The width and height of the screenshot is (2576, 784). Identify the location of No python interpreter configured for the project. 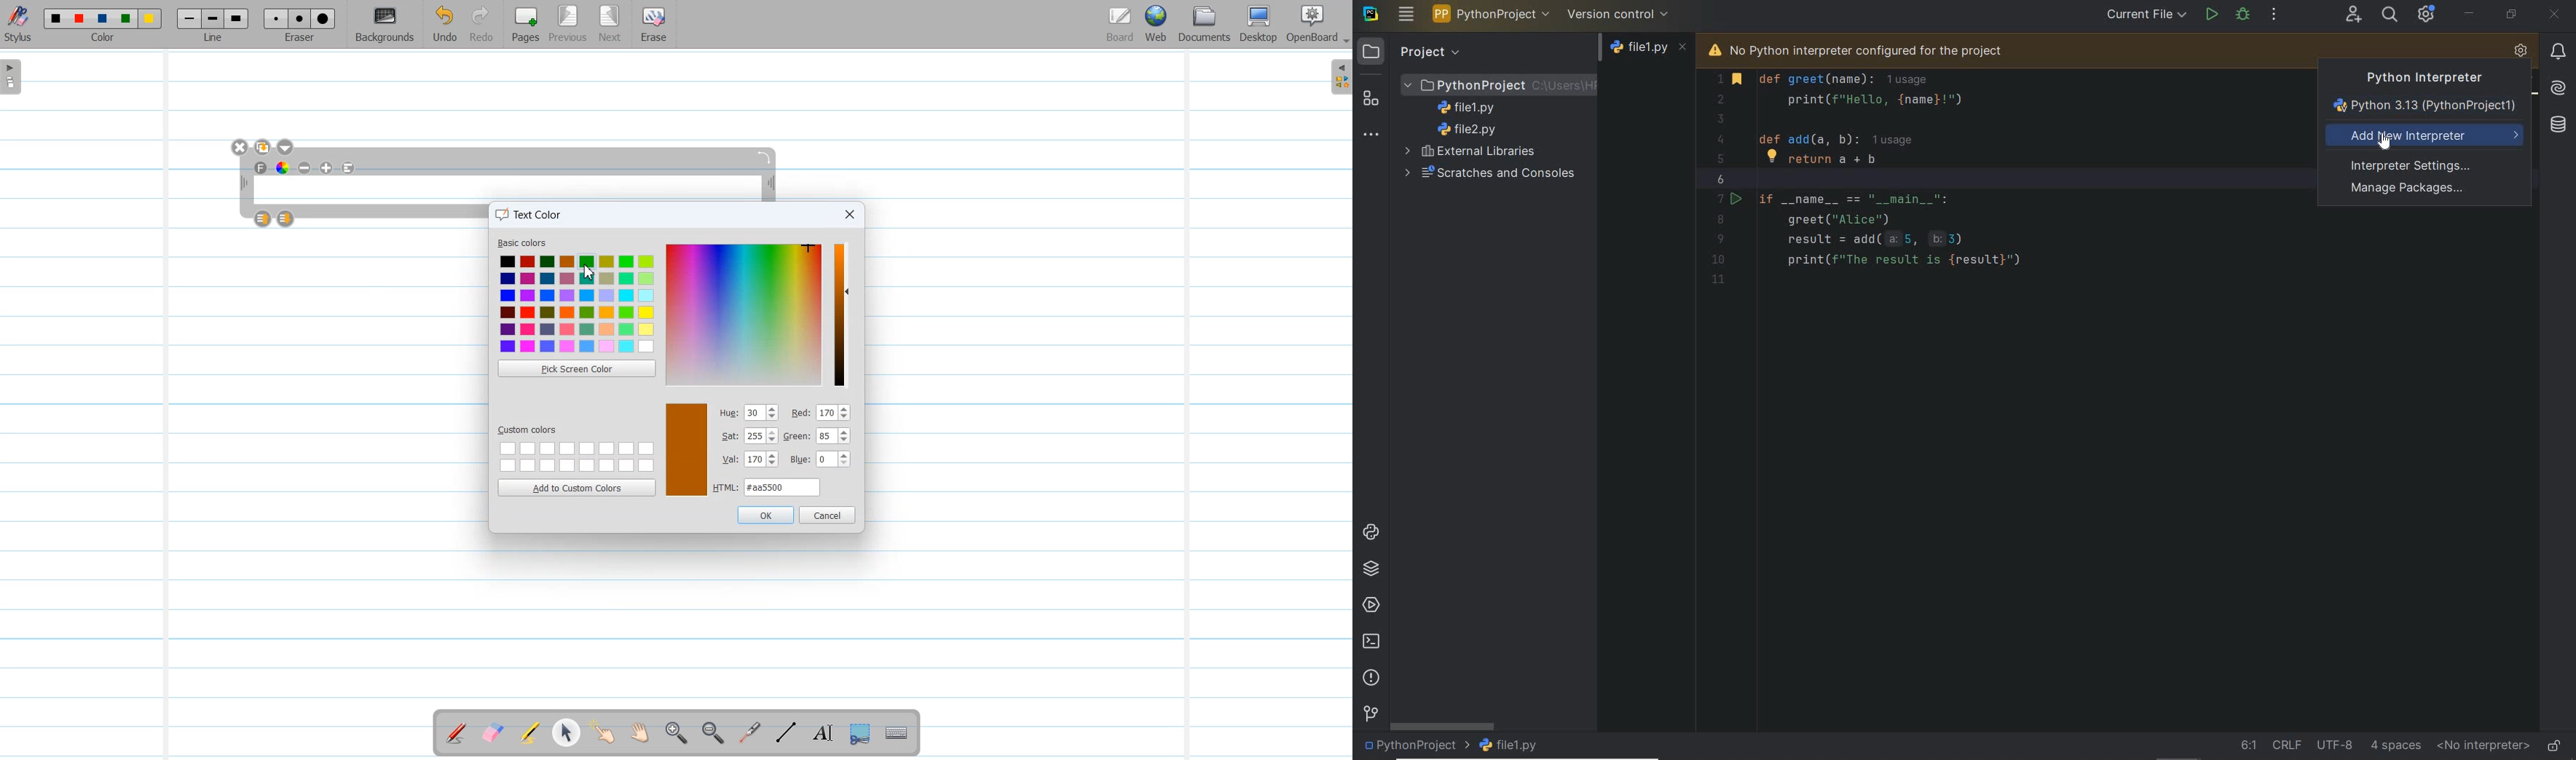
(1878, 49).